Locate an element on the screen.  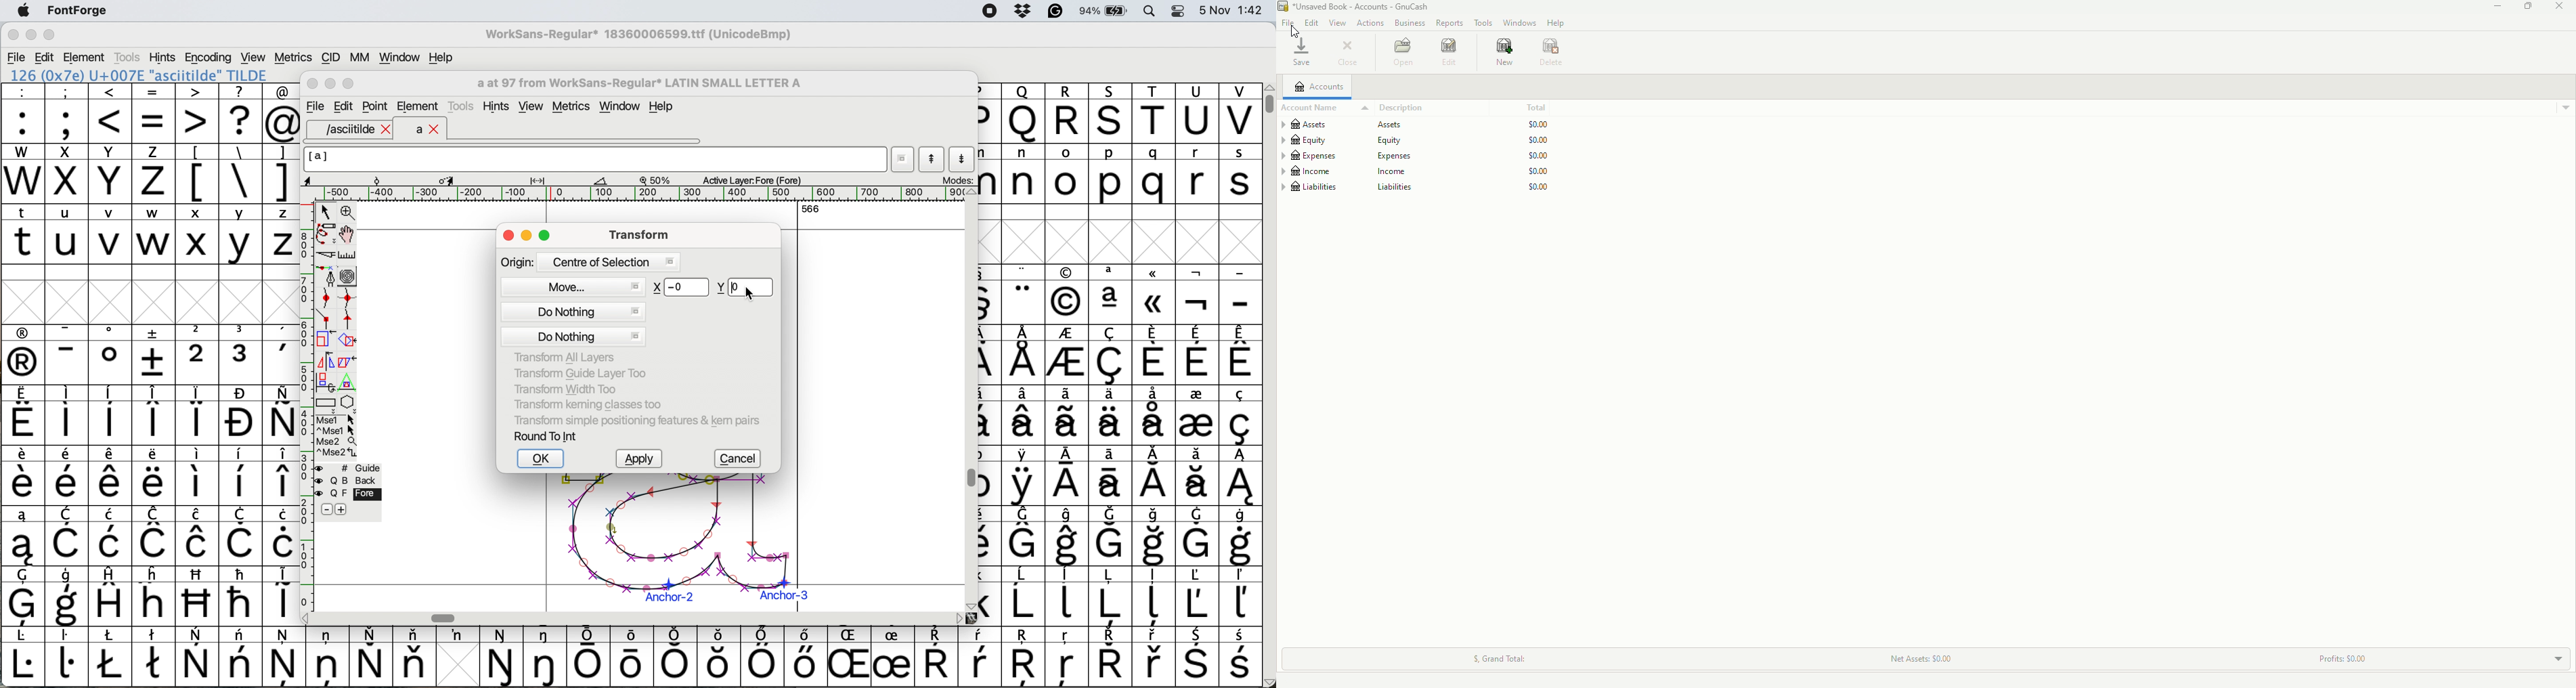
Total is located at coordinates (1540, 105).